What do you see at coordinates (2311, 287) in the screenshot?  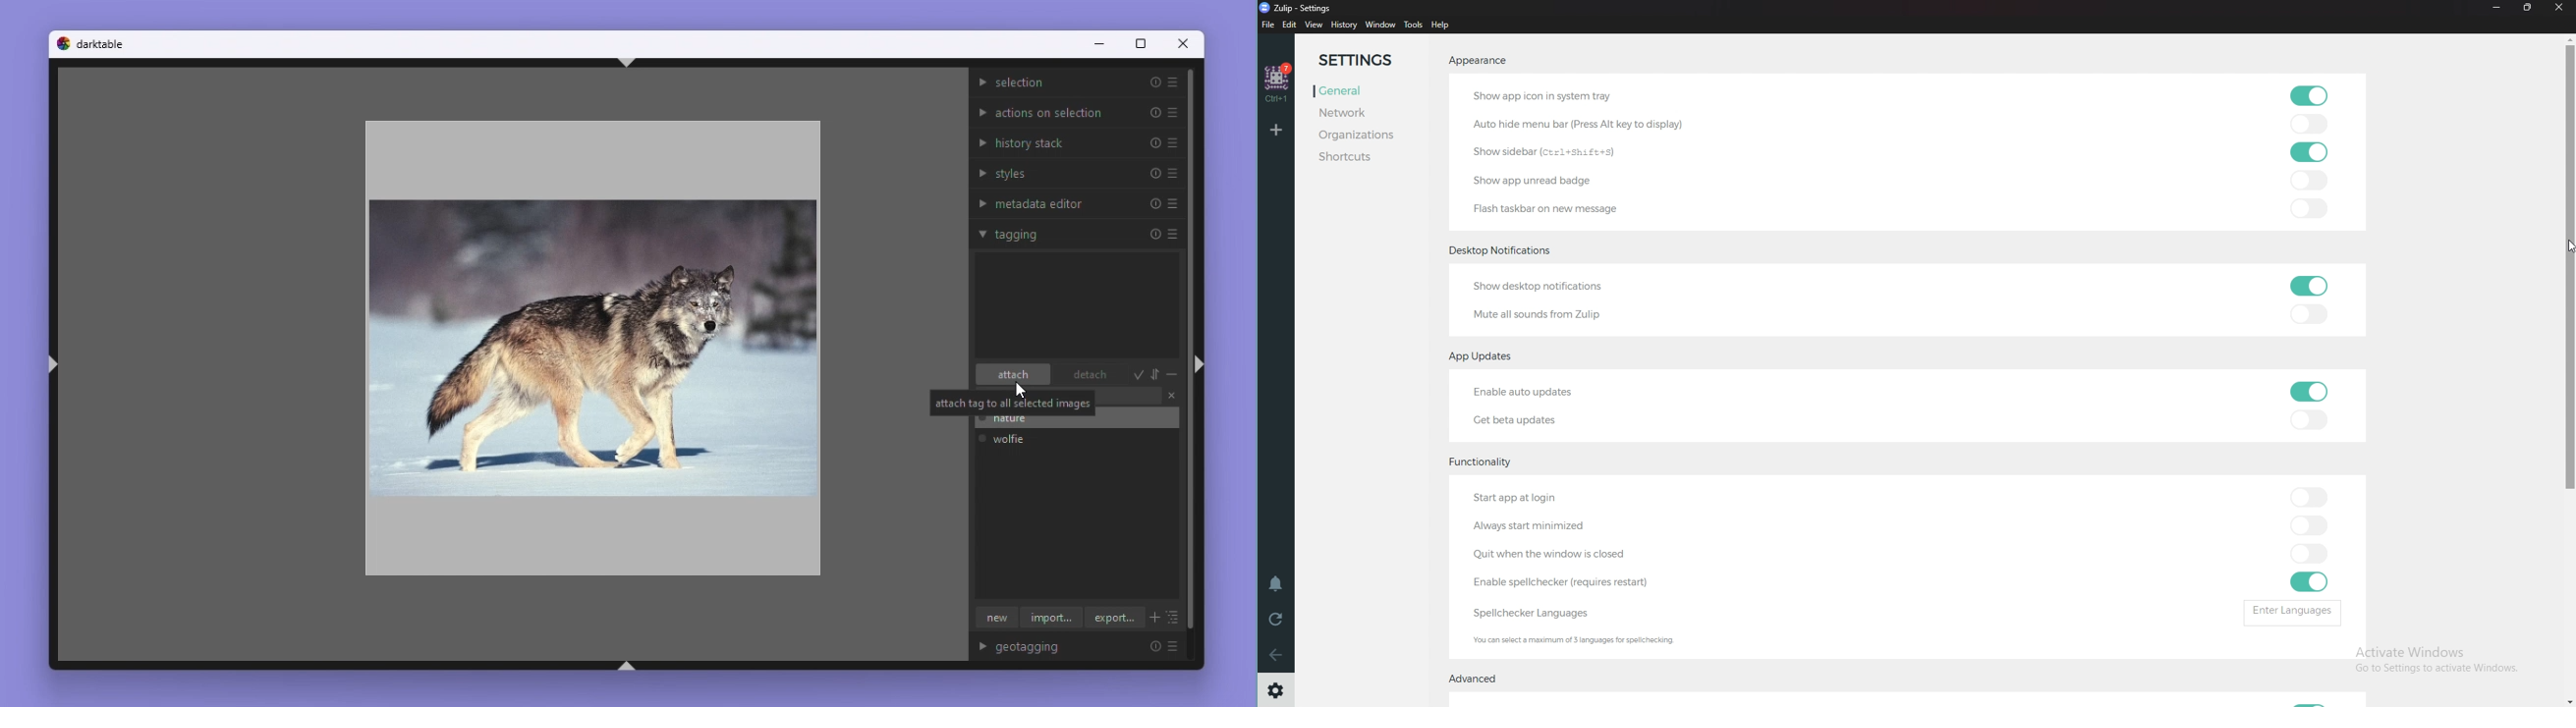 I see `toggle` at bounding box center [2311, 287].